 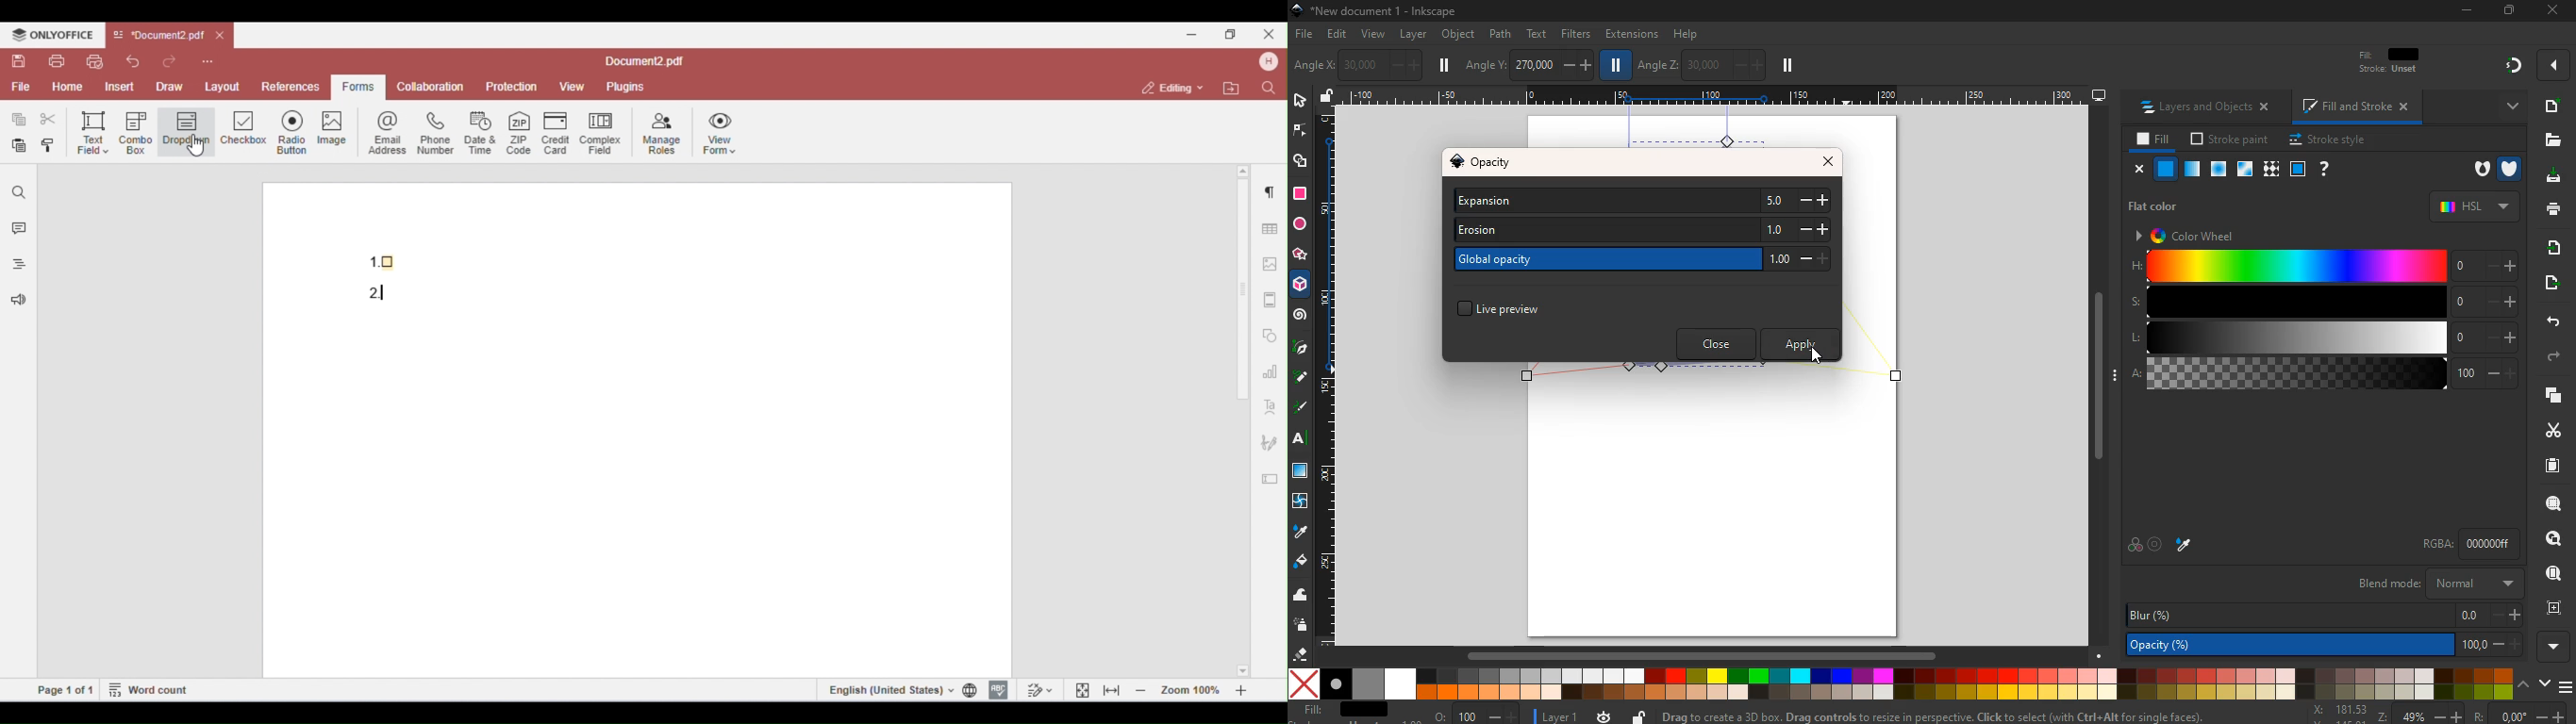 I want to click on erase, so click(x=1302, y=654).